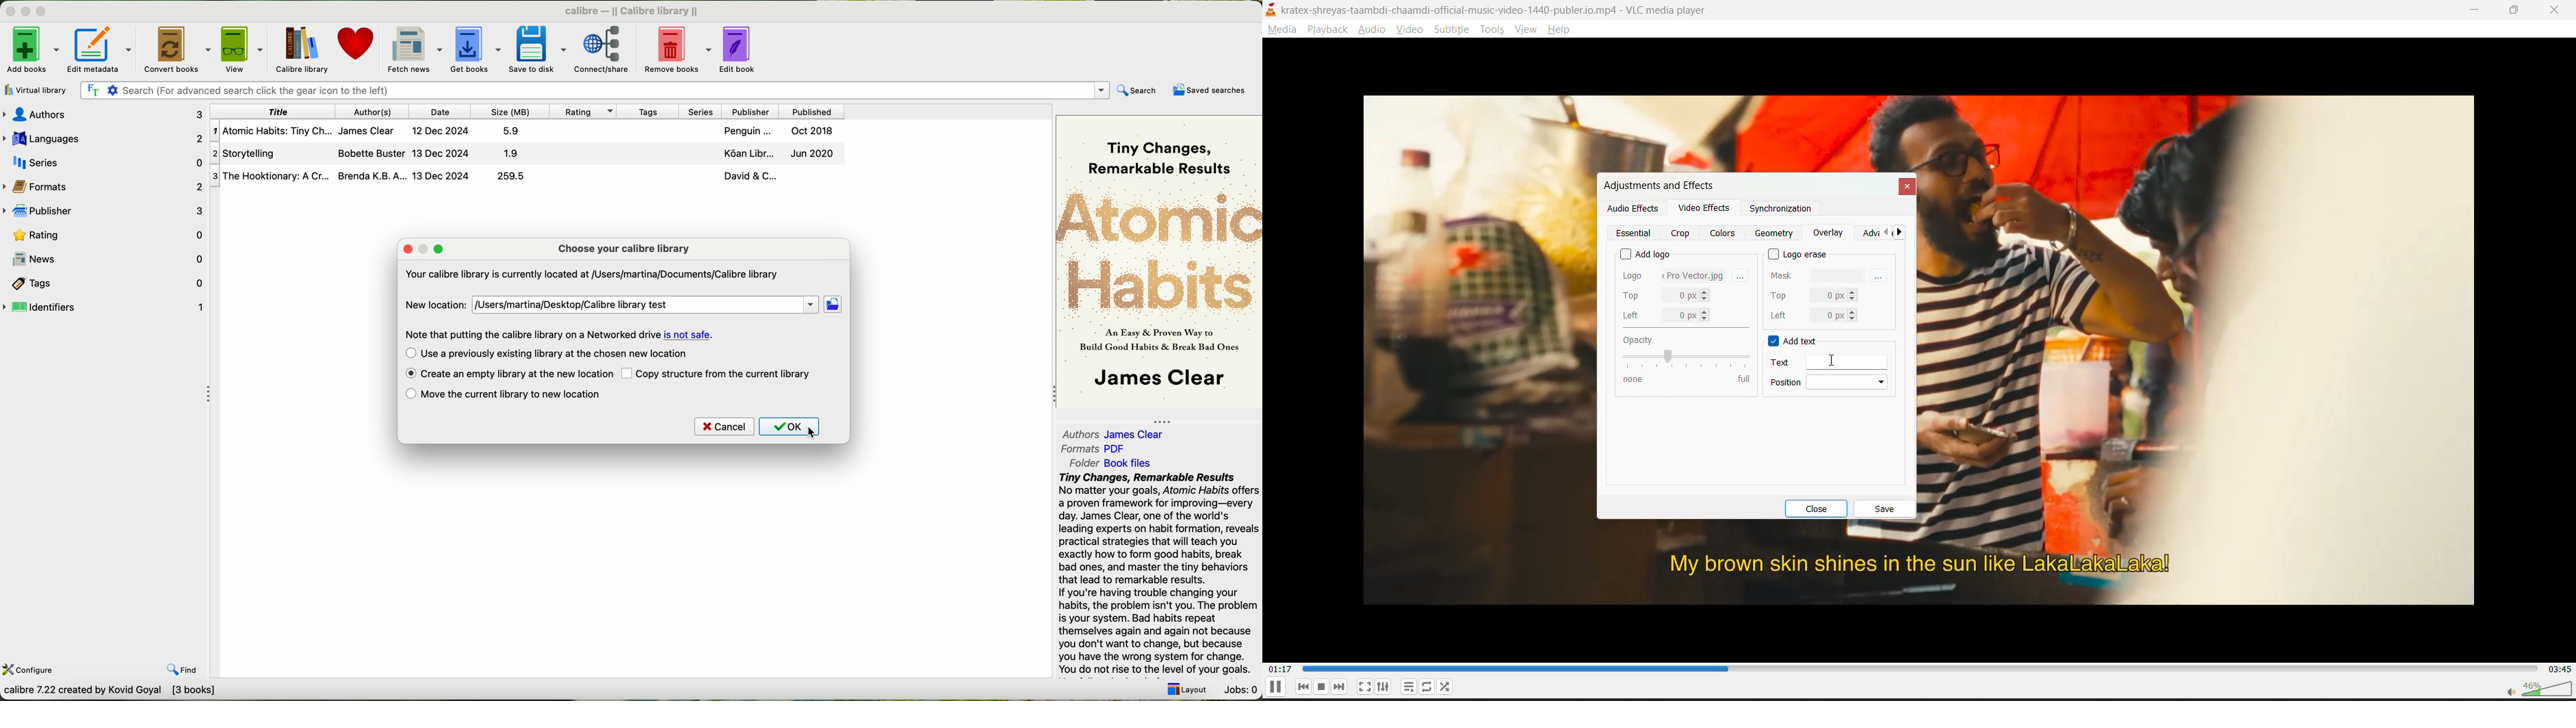 The width and height of the screenshot is (2576, 728). Describe the element at coordinates (357, 48) in the screenshot. I see `donate` at that location.